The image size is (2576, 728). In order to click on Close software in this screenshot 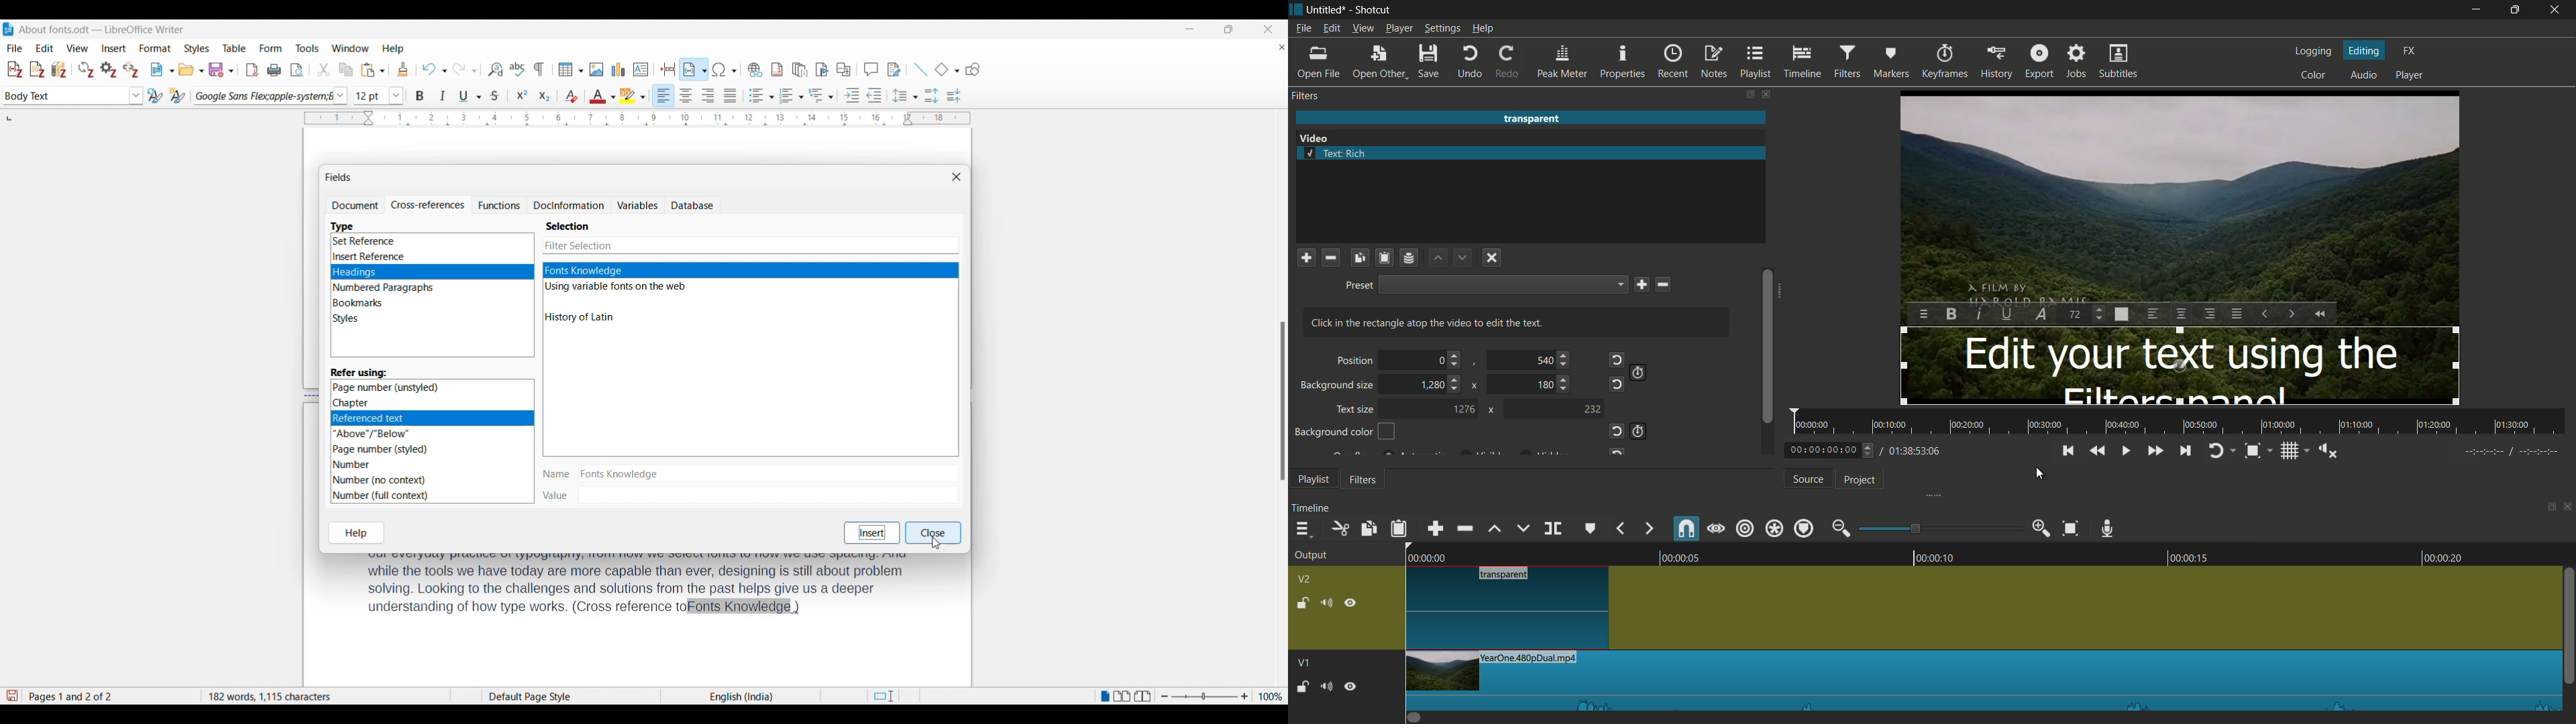, I will do `click(1268, 29)`.